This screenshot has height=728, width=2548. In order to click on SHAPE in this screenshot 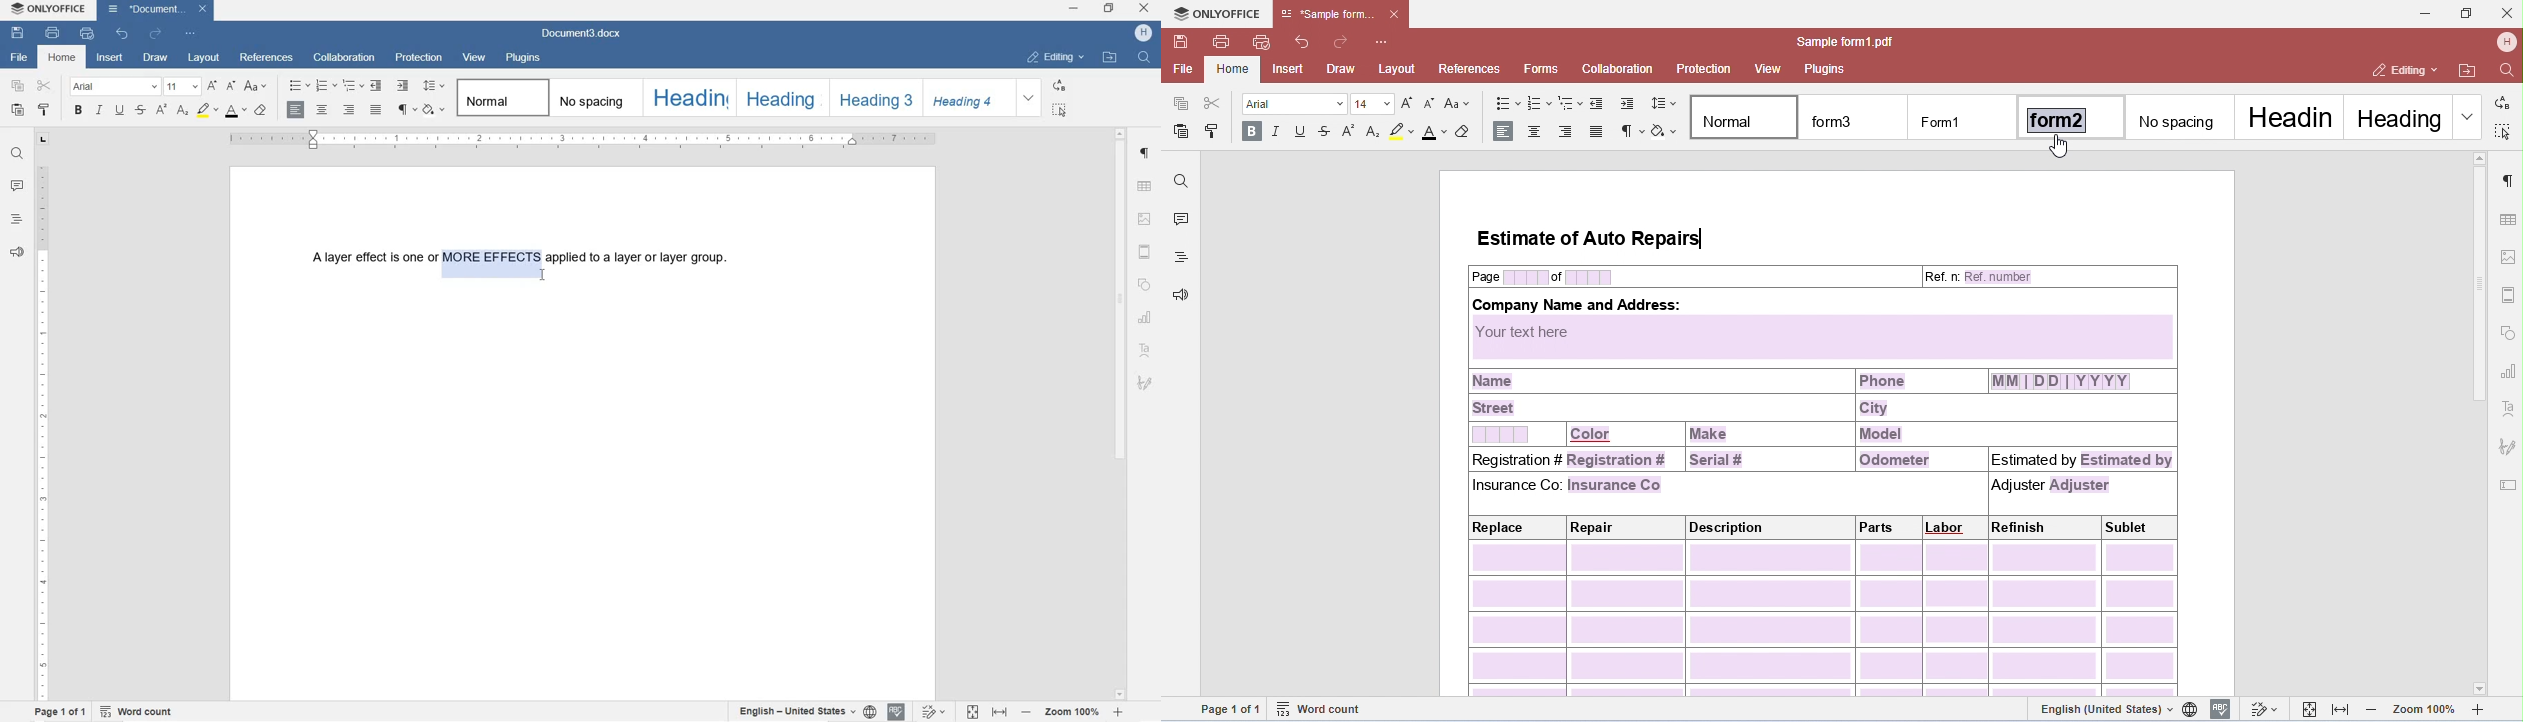, I will do `click(1146, 285)`.